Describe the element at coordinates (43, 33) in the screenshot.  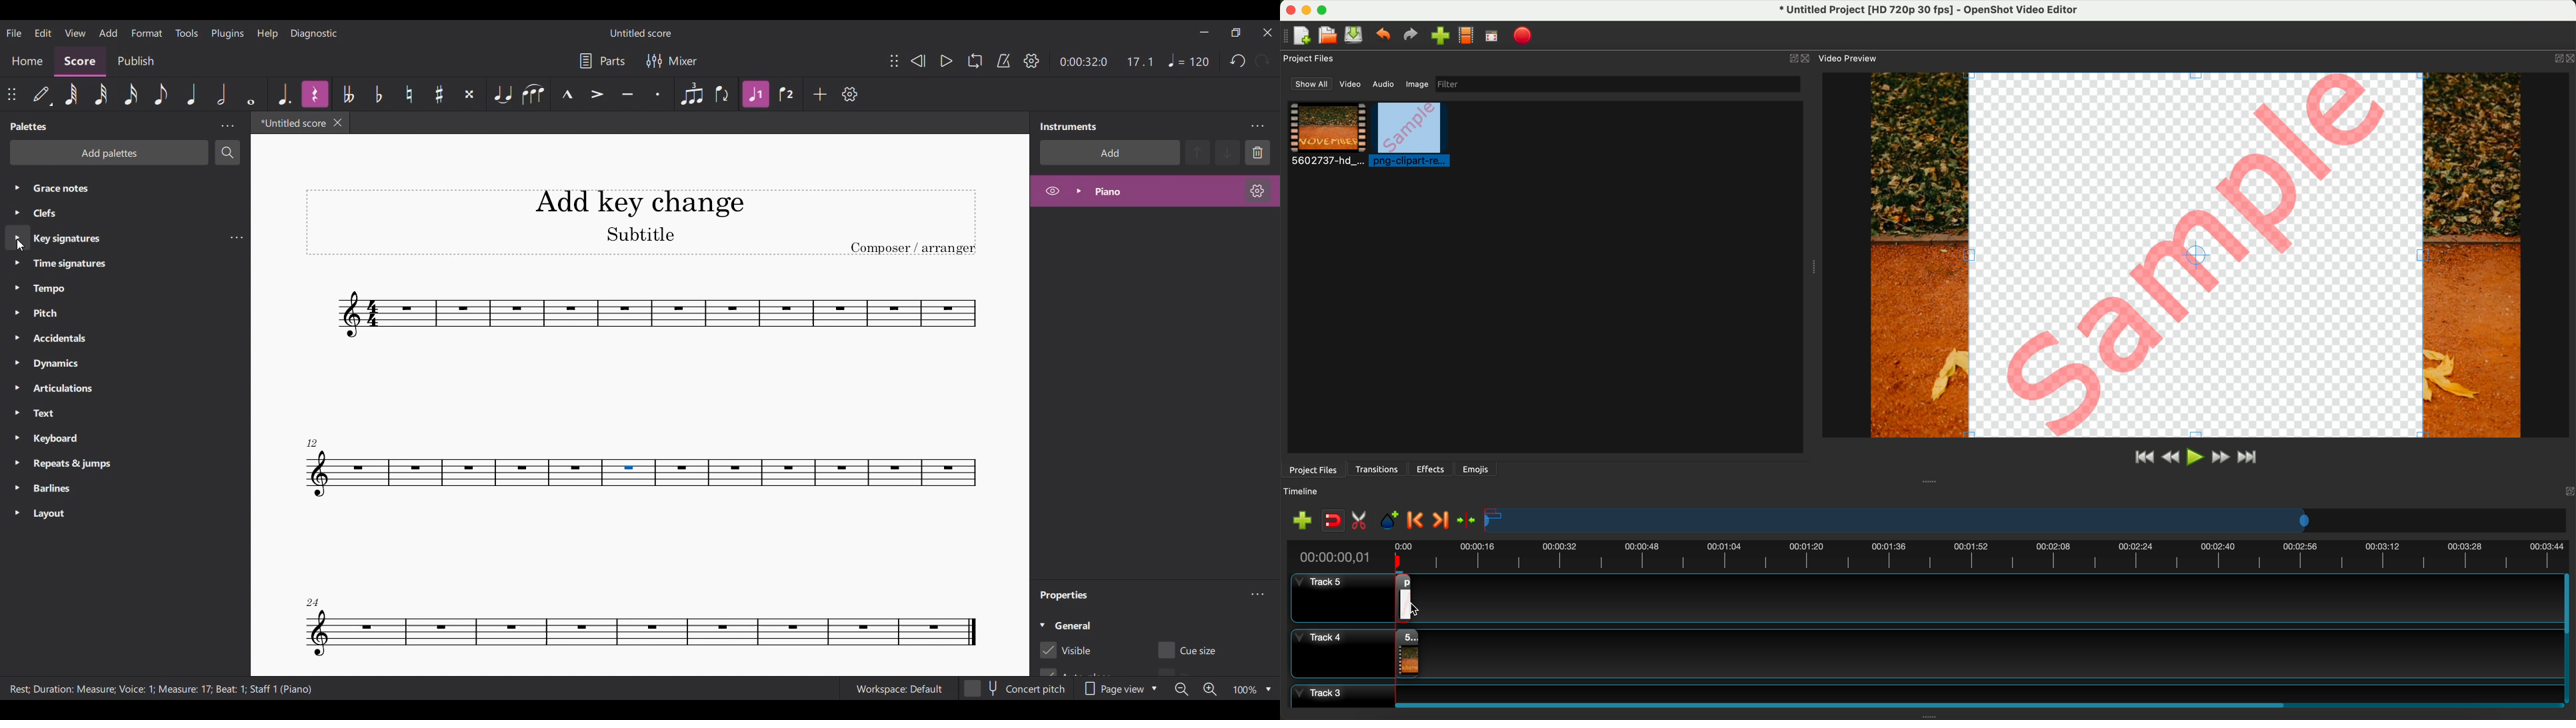
I see `Edit menu` at that location.